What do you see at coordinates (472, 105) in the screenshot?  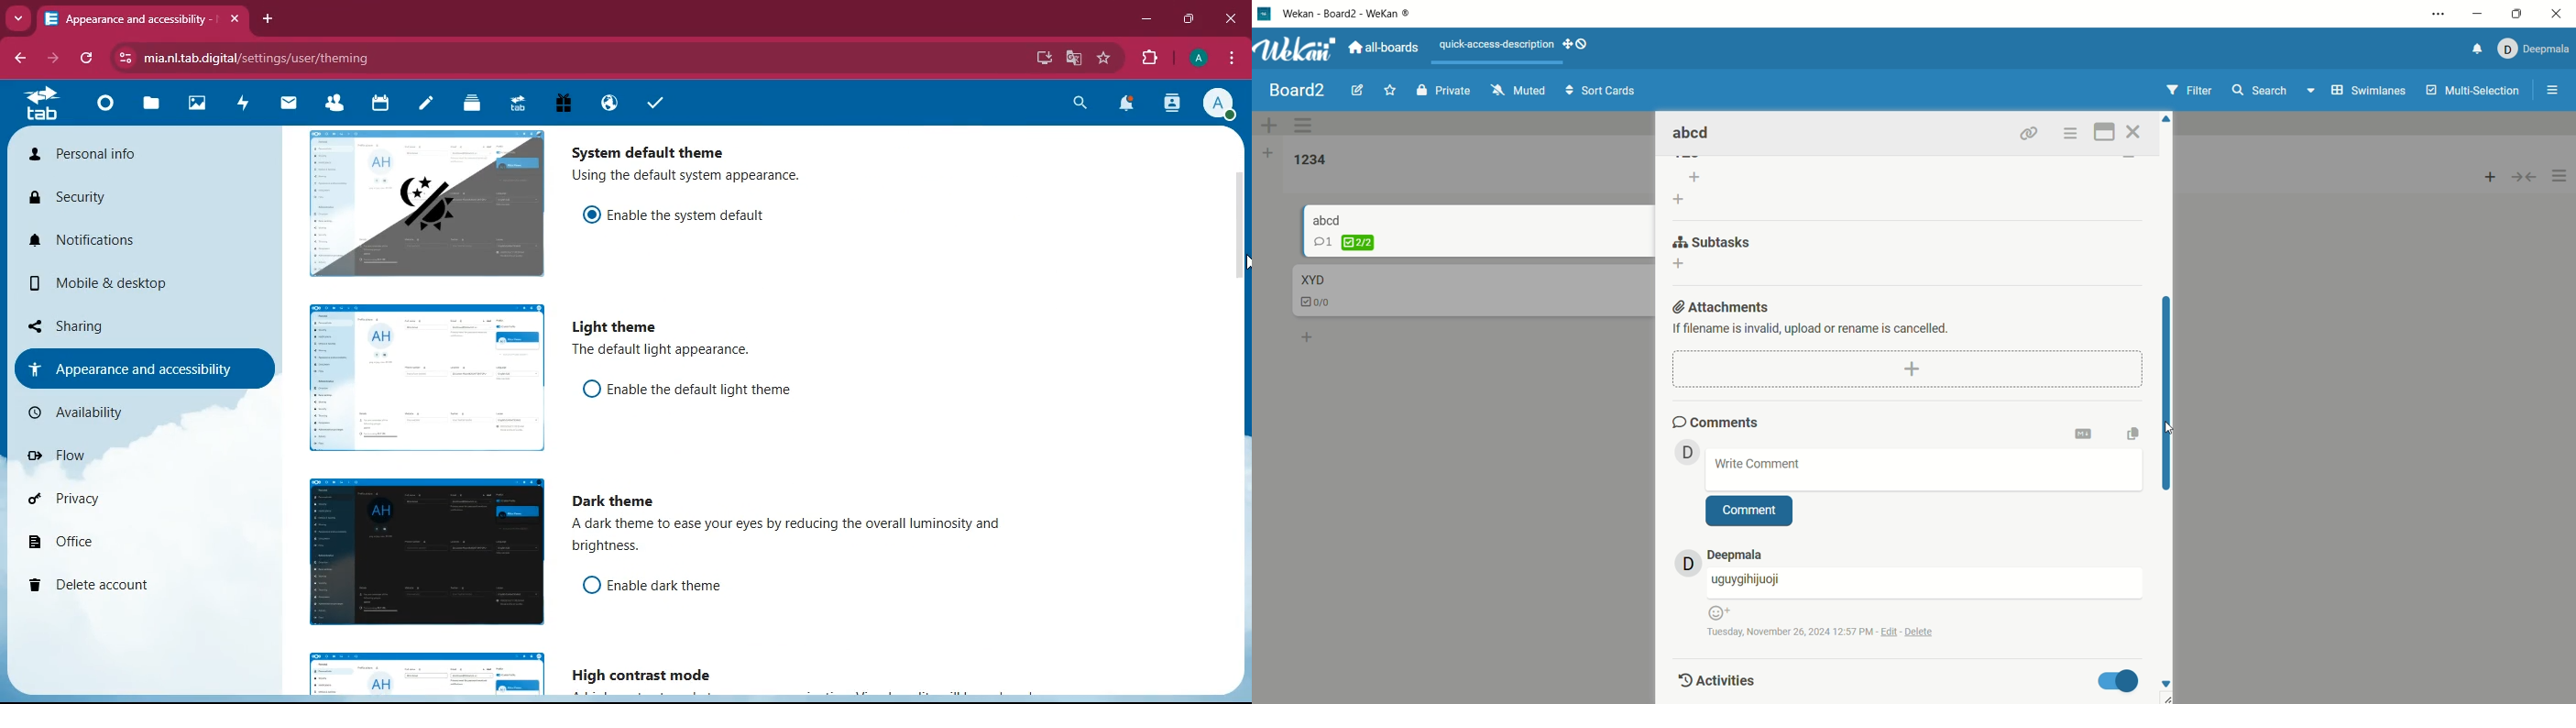 I see `layers` at bounding box center [472, 105].